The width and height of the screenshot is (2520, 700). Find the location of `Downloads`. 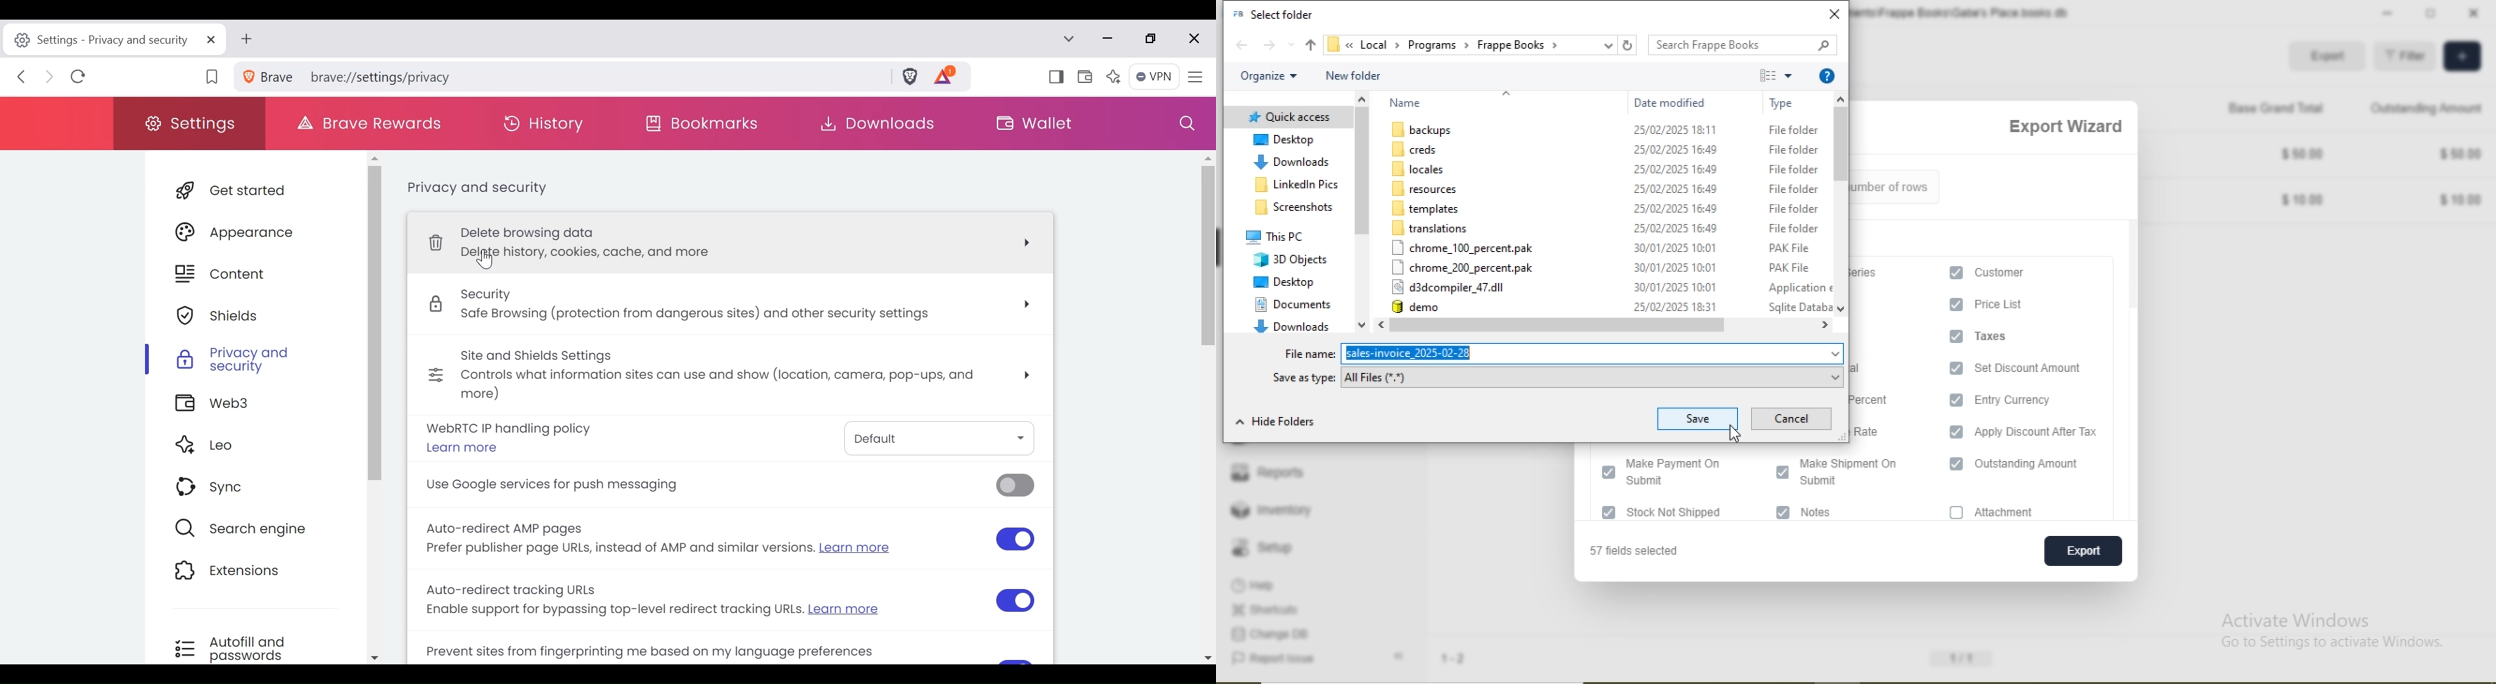

Downloads is located at coordinates (1290, 163).